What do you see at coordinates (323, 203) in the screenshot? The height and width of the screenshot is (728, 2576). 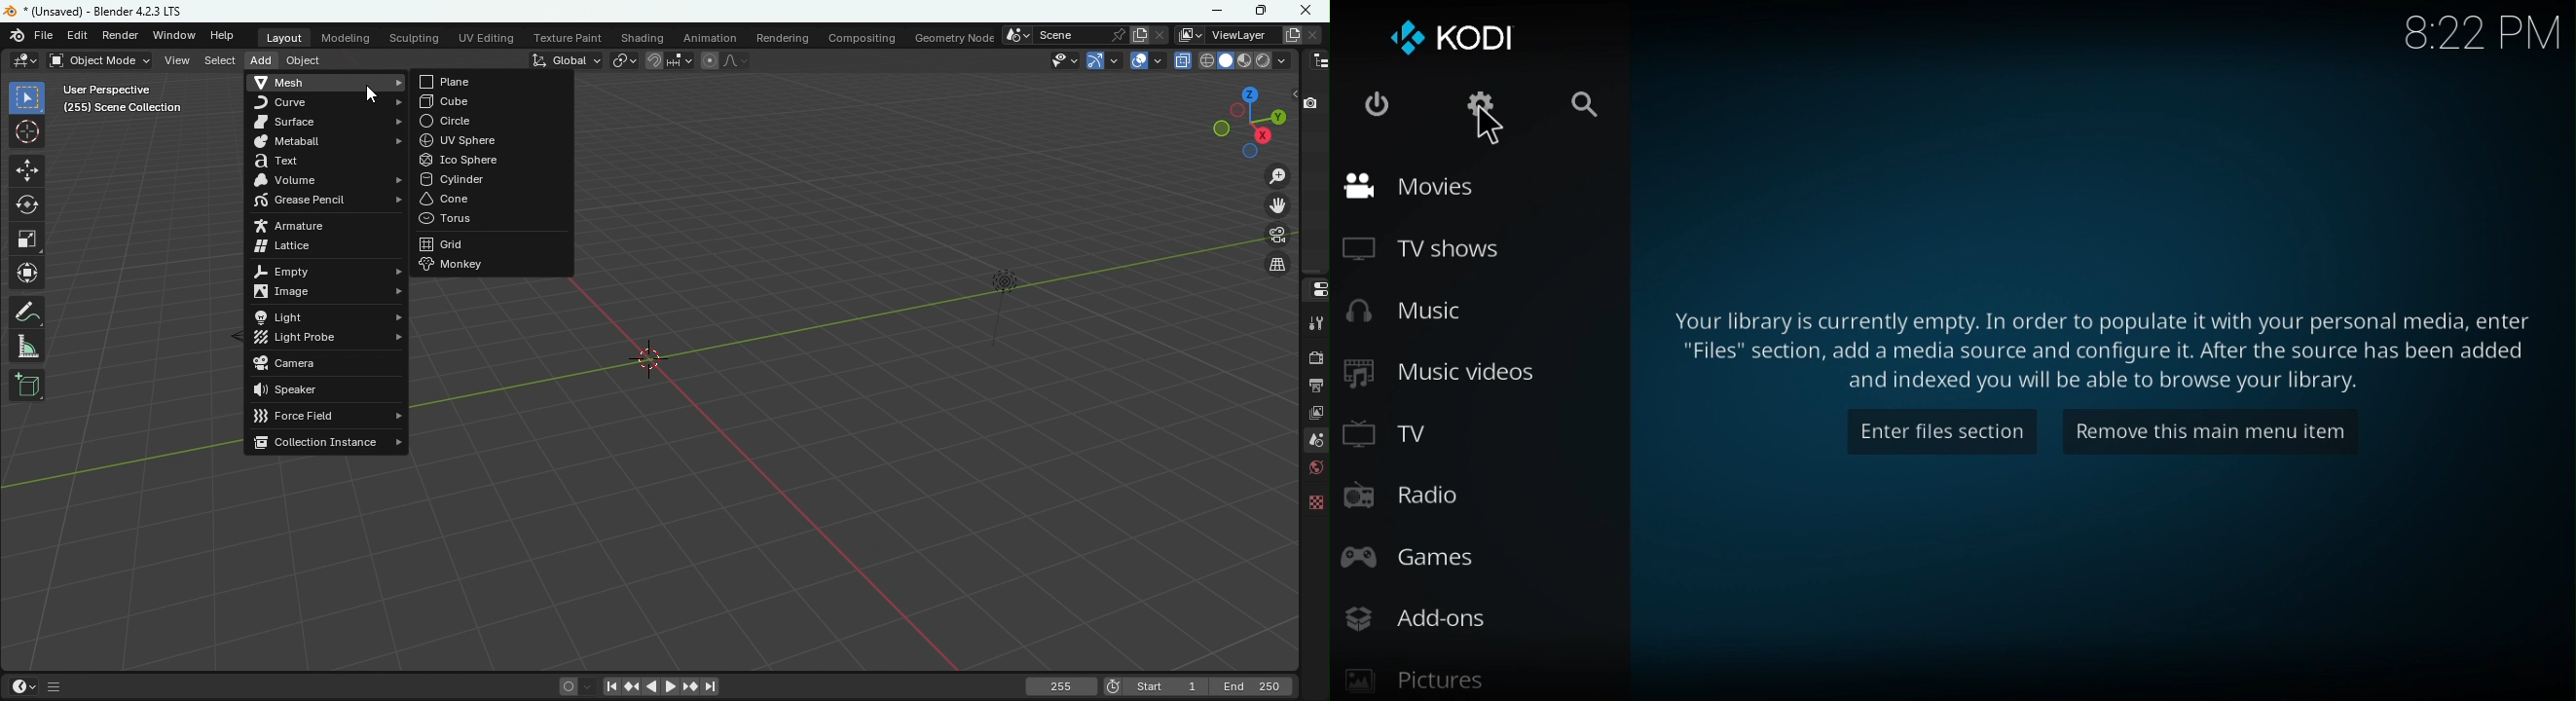 I see `Grease pencil` at bounding box center [323, 203].